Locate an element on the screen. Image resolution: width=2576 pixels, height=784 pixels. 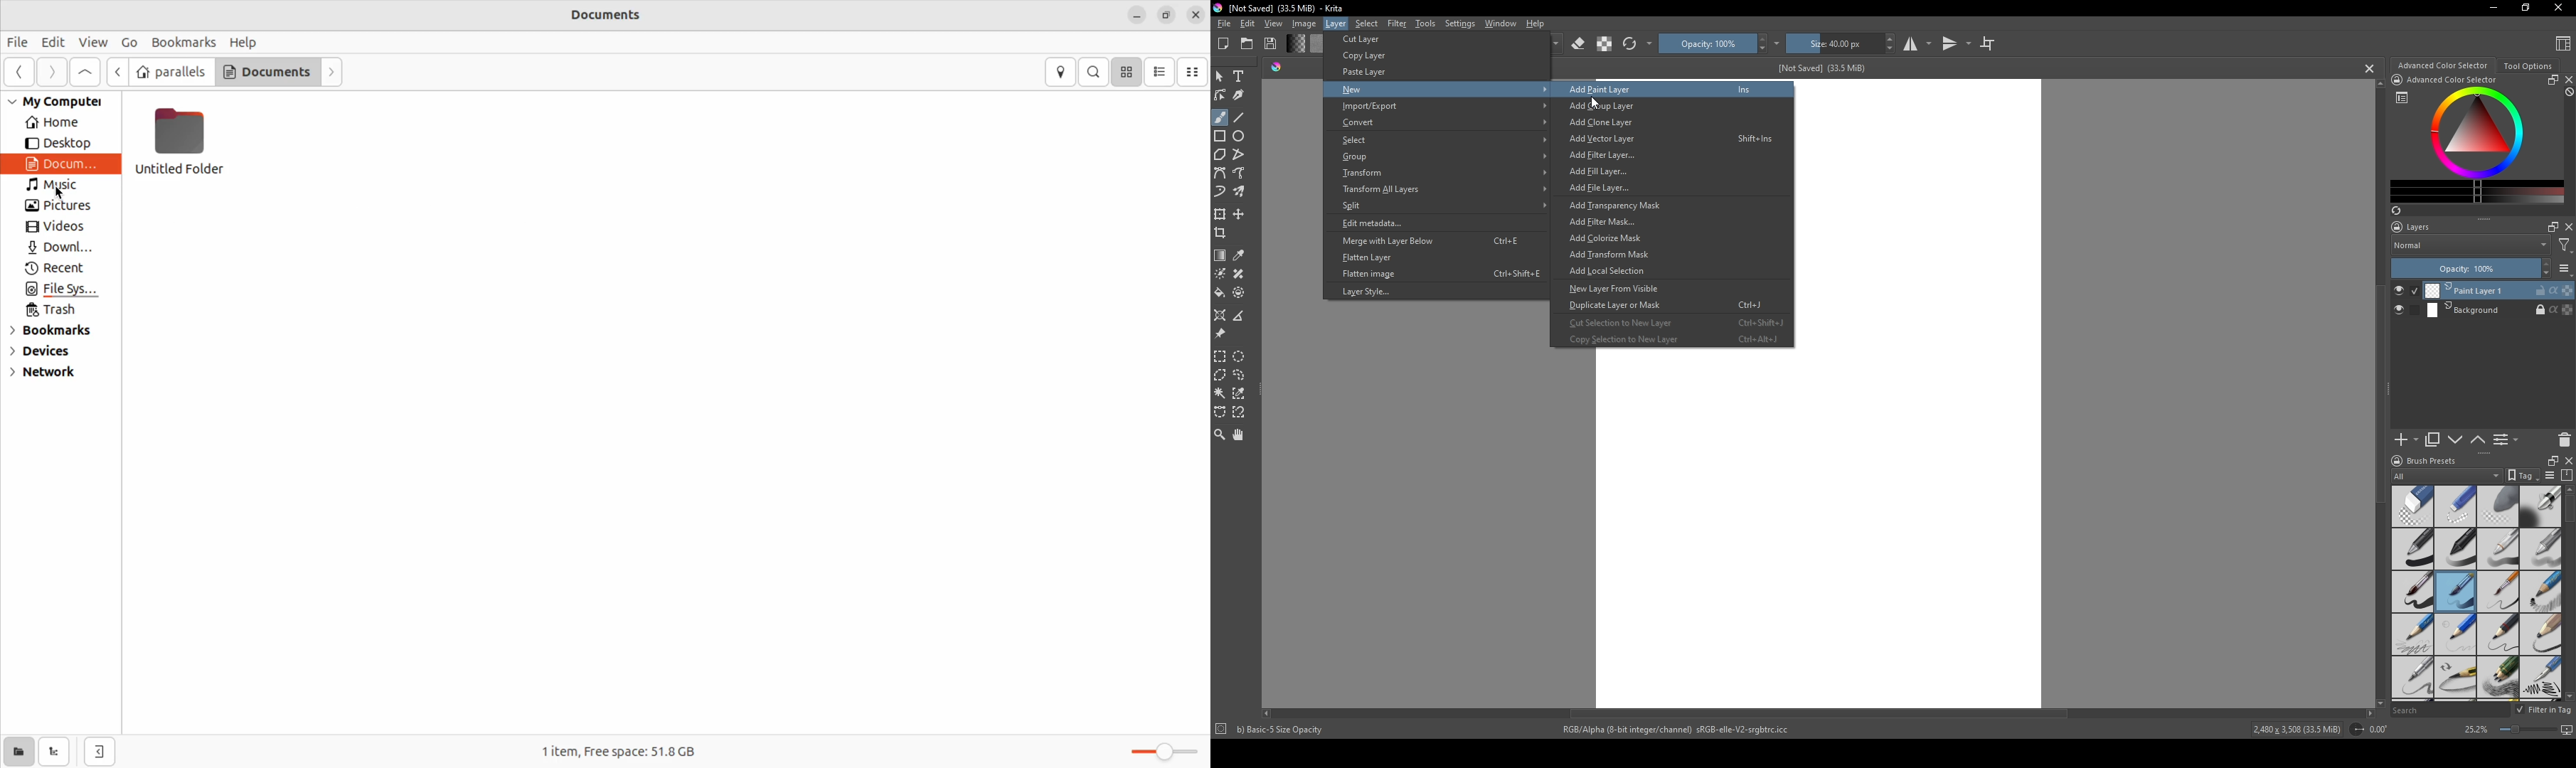
Image is located at coordinates (1304, 23).